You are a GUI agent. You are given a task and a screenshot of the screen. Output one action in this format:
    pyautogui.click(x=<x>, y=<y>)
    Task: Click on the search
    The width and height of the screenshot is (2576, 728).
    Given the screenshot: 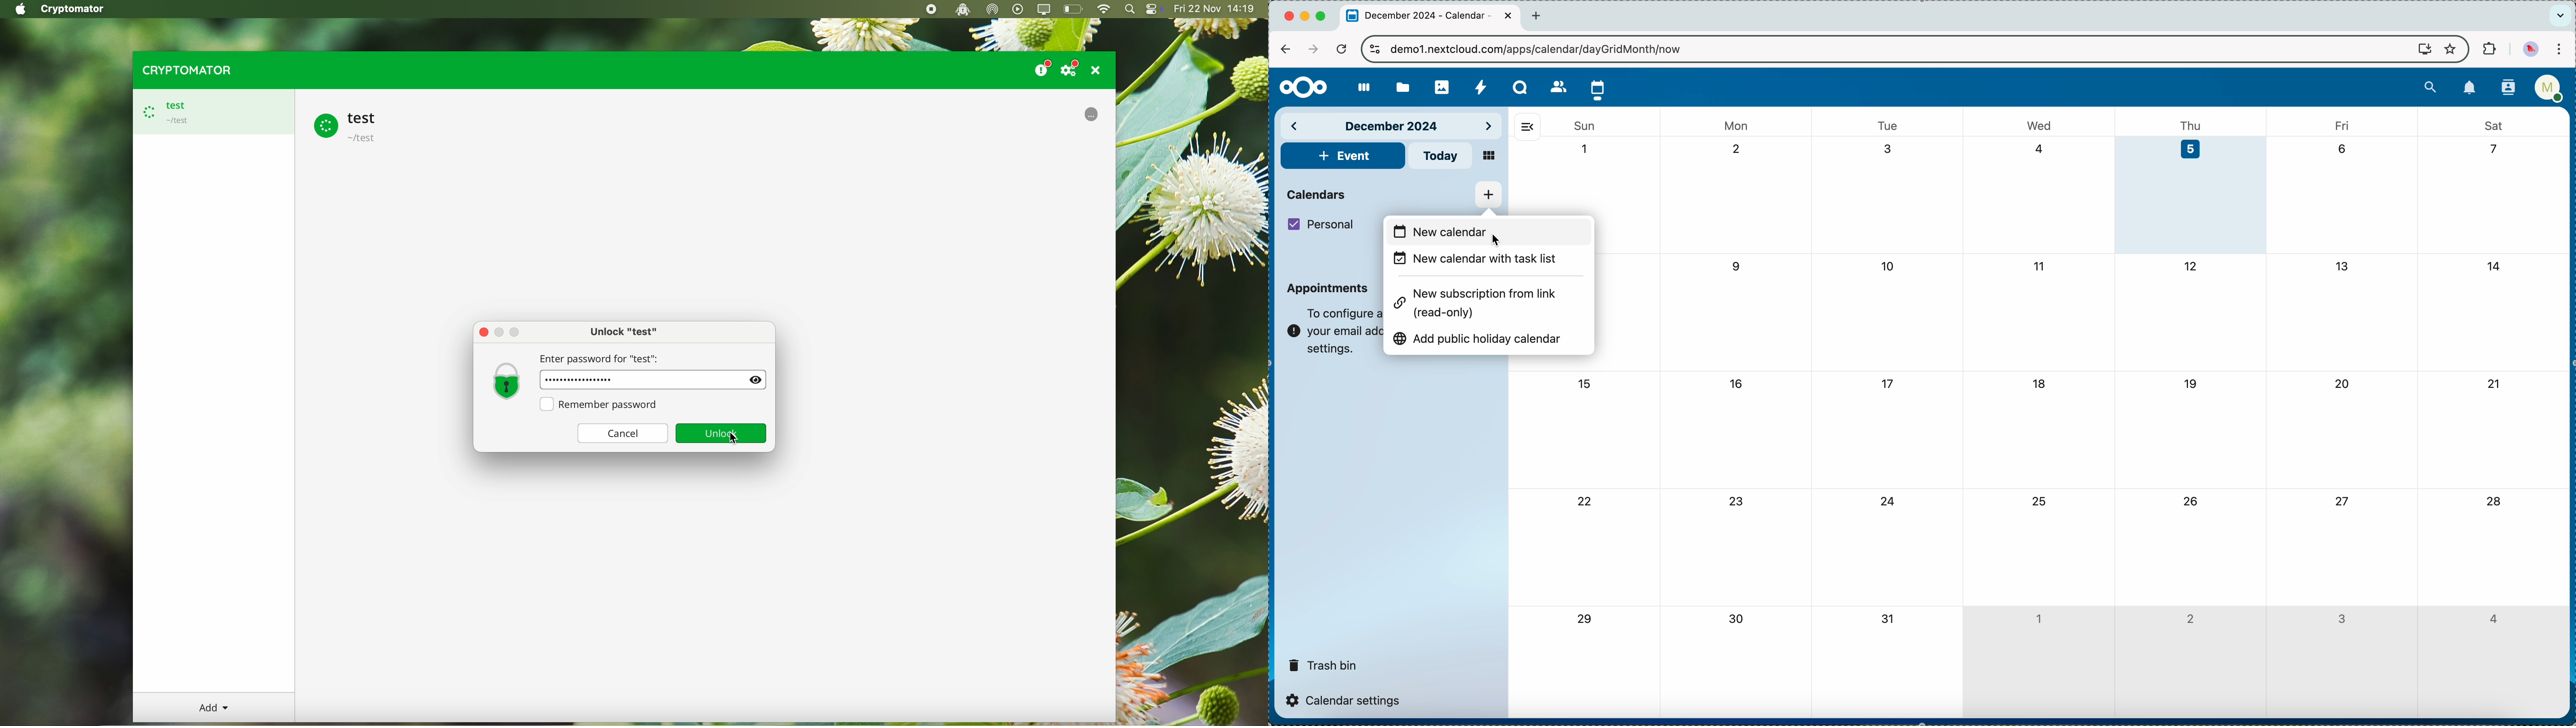 What is the action you would take?
    pyautogui.click(x=2430, y=86)
    